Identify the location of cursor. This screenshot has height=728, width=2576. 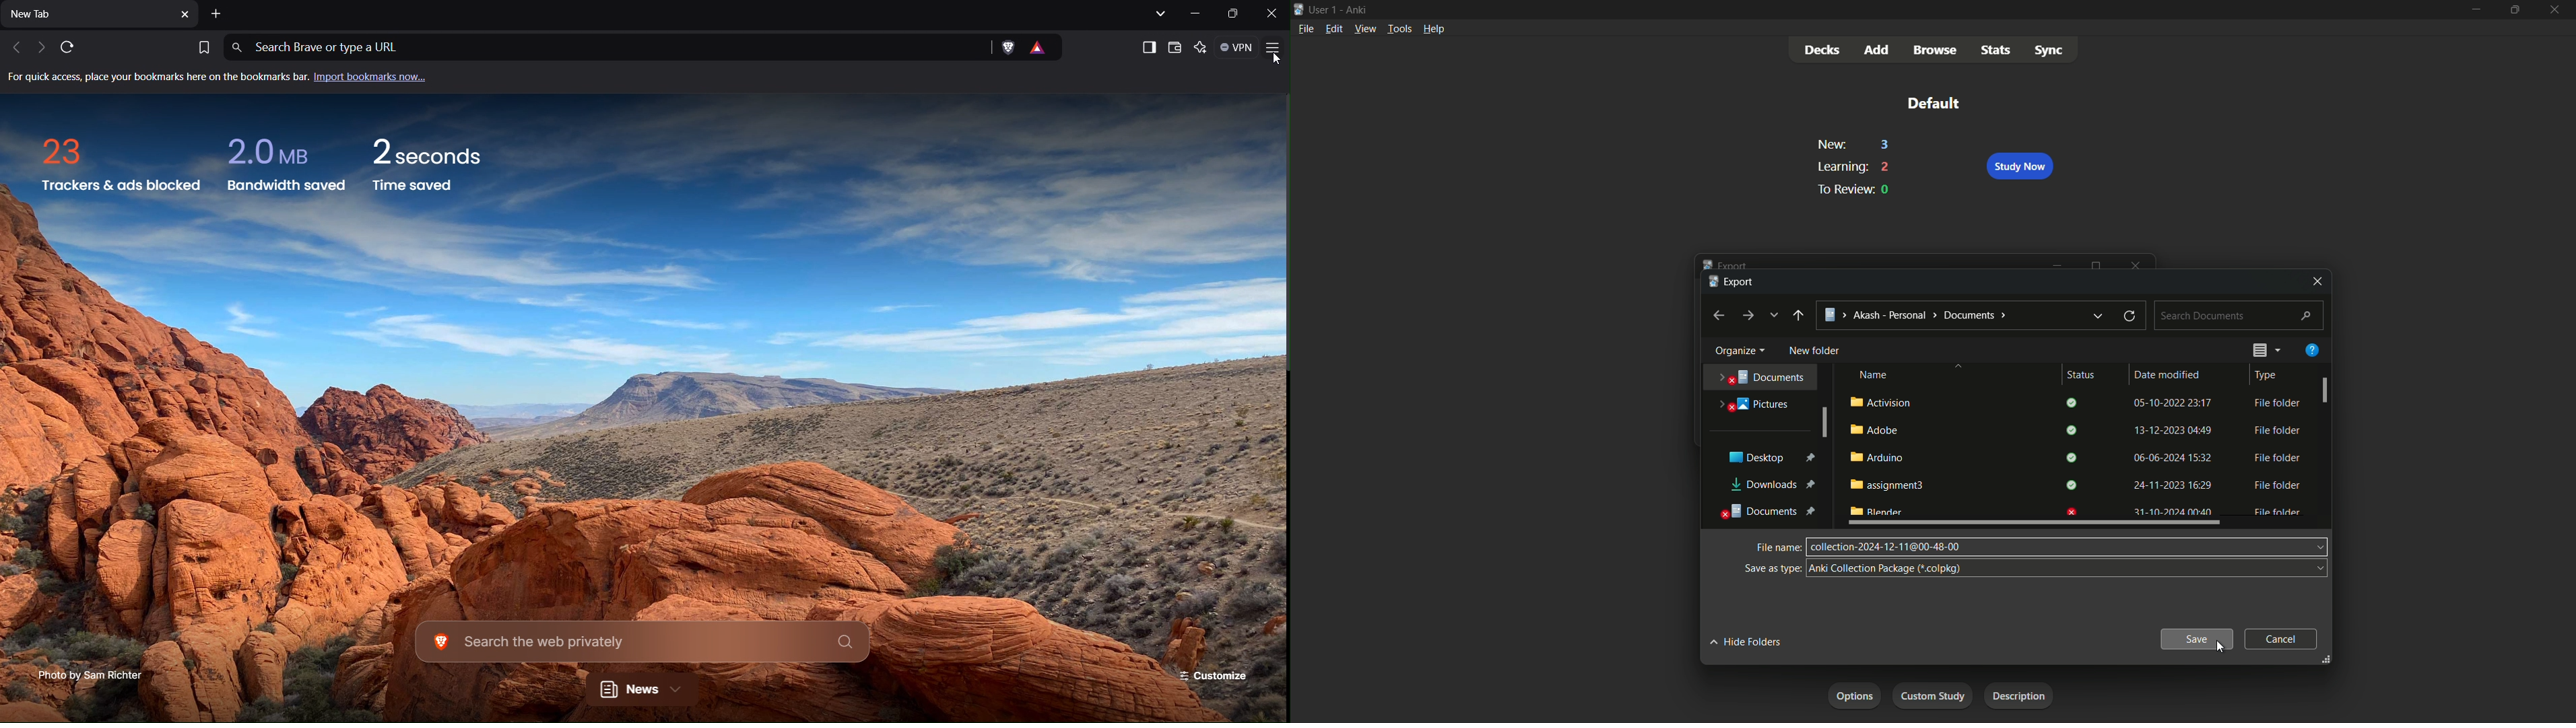
(2219, 647).